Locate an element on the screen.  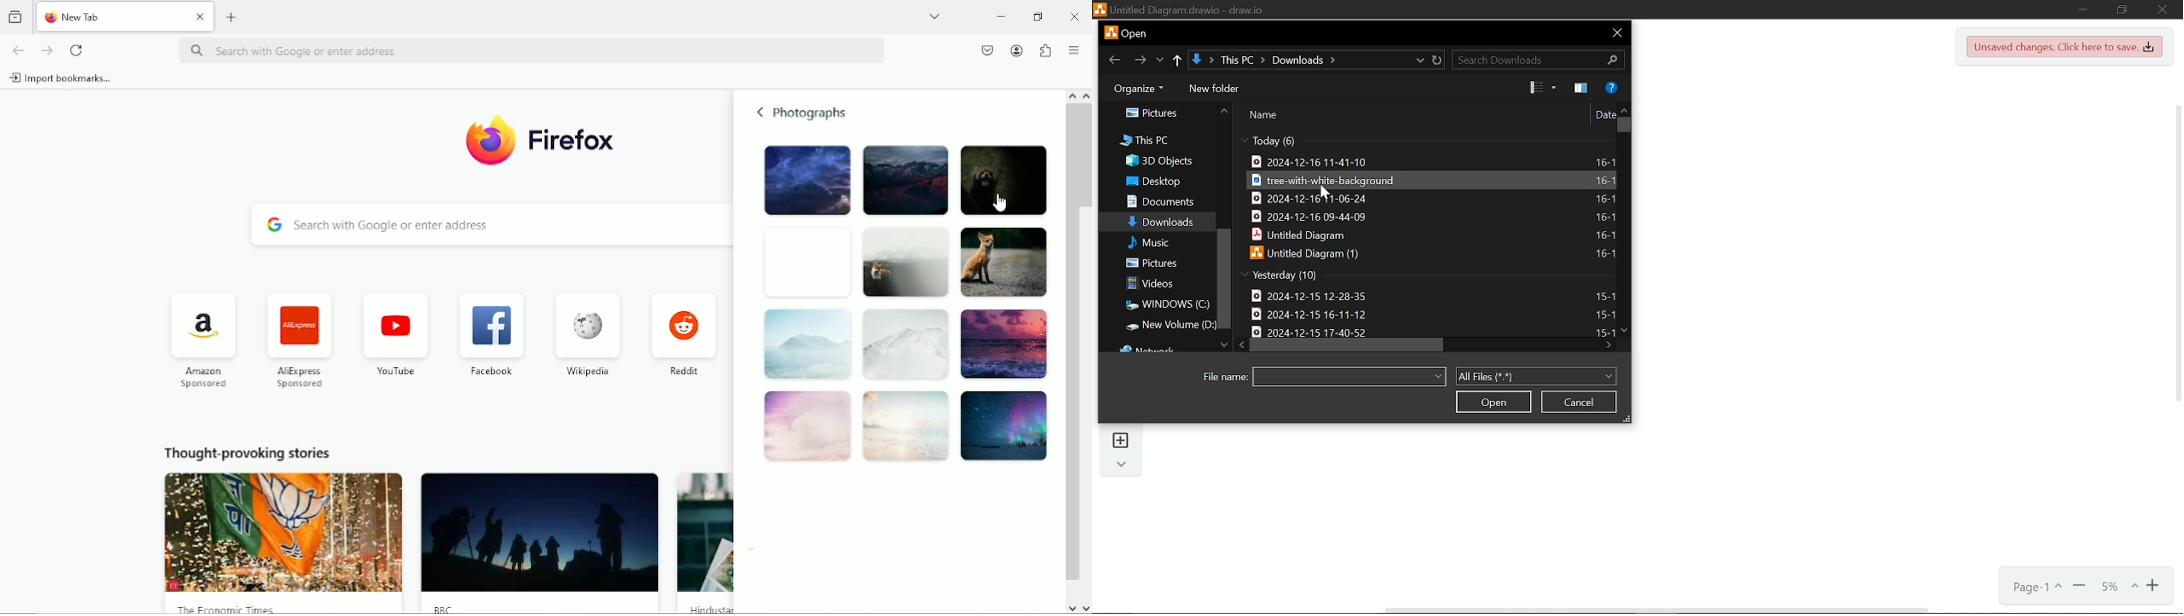
Search with Google or enter address is located at coordinates (527, 49).